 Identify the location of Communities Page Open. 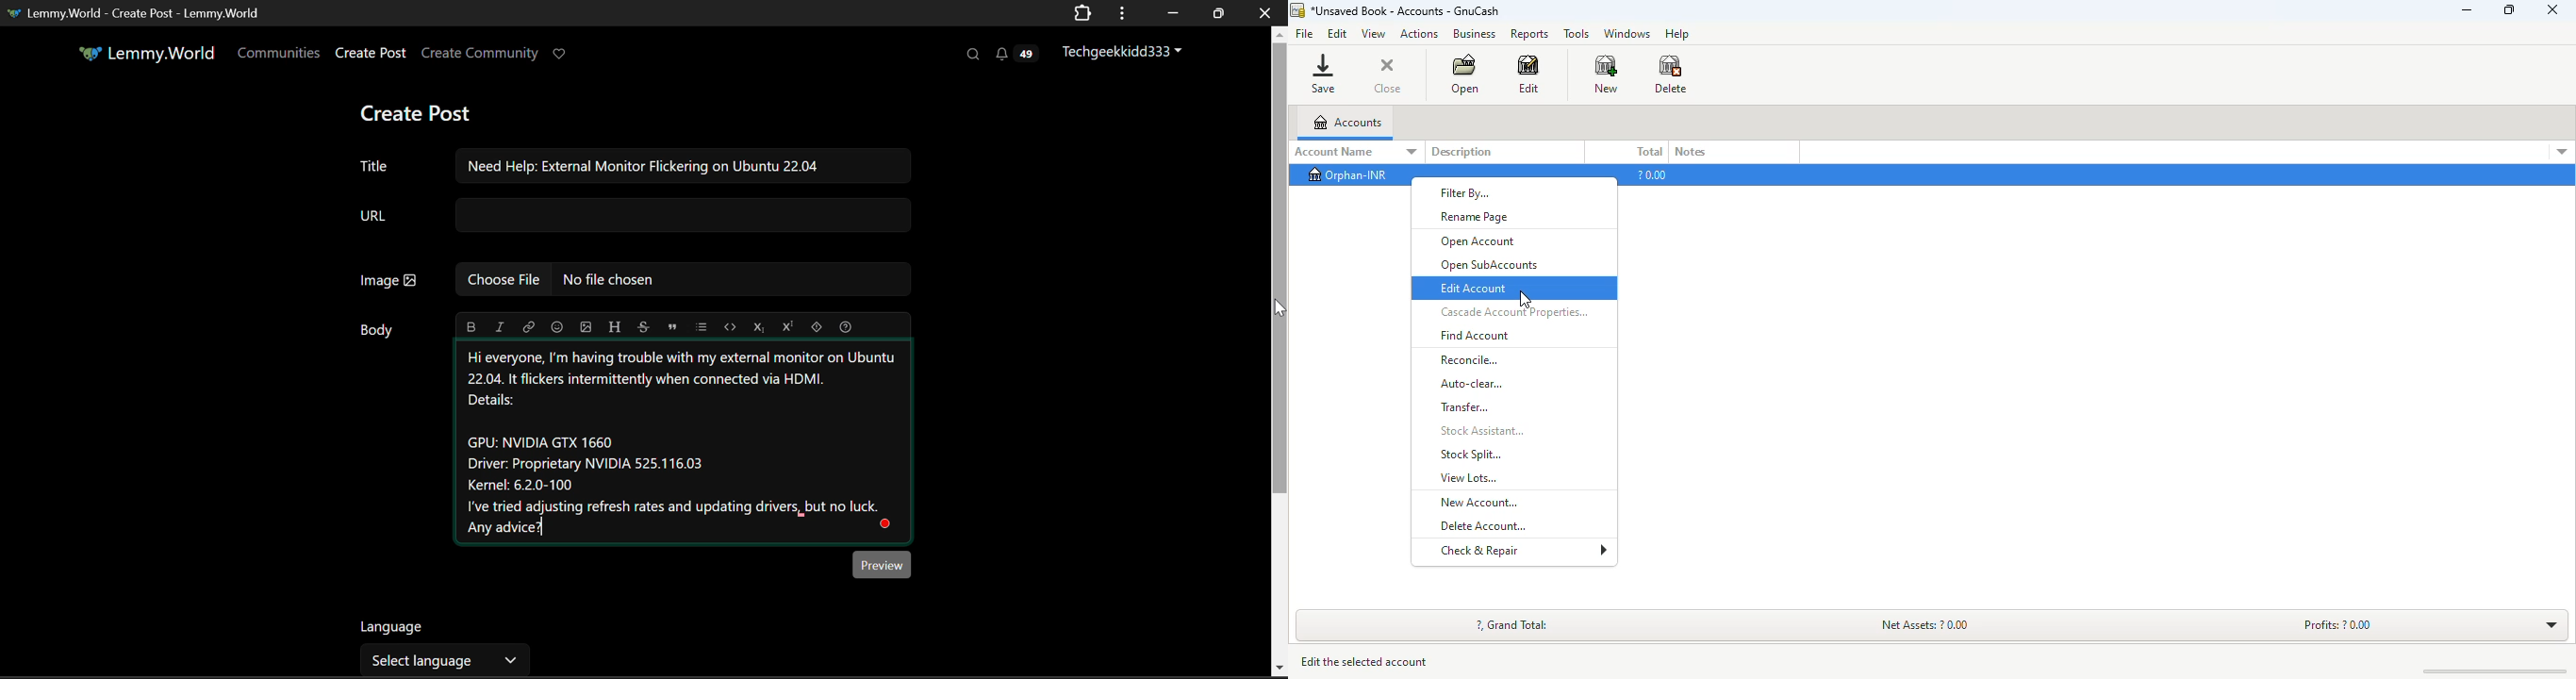
(280, 52).